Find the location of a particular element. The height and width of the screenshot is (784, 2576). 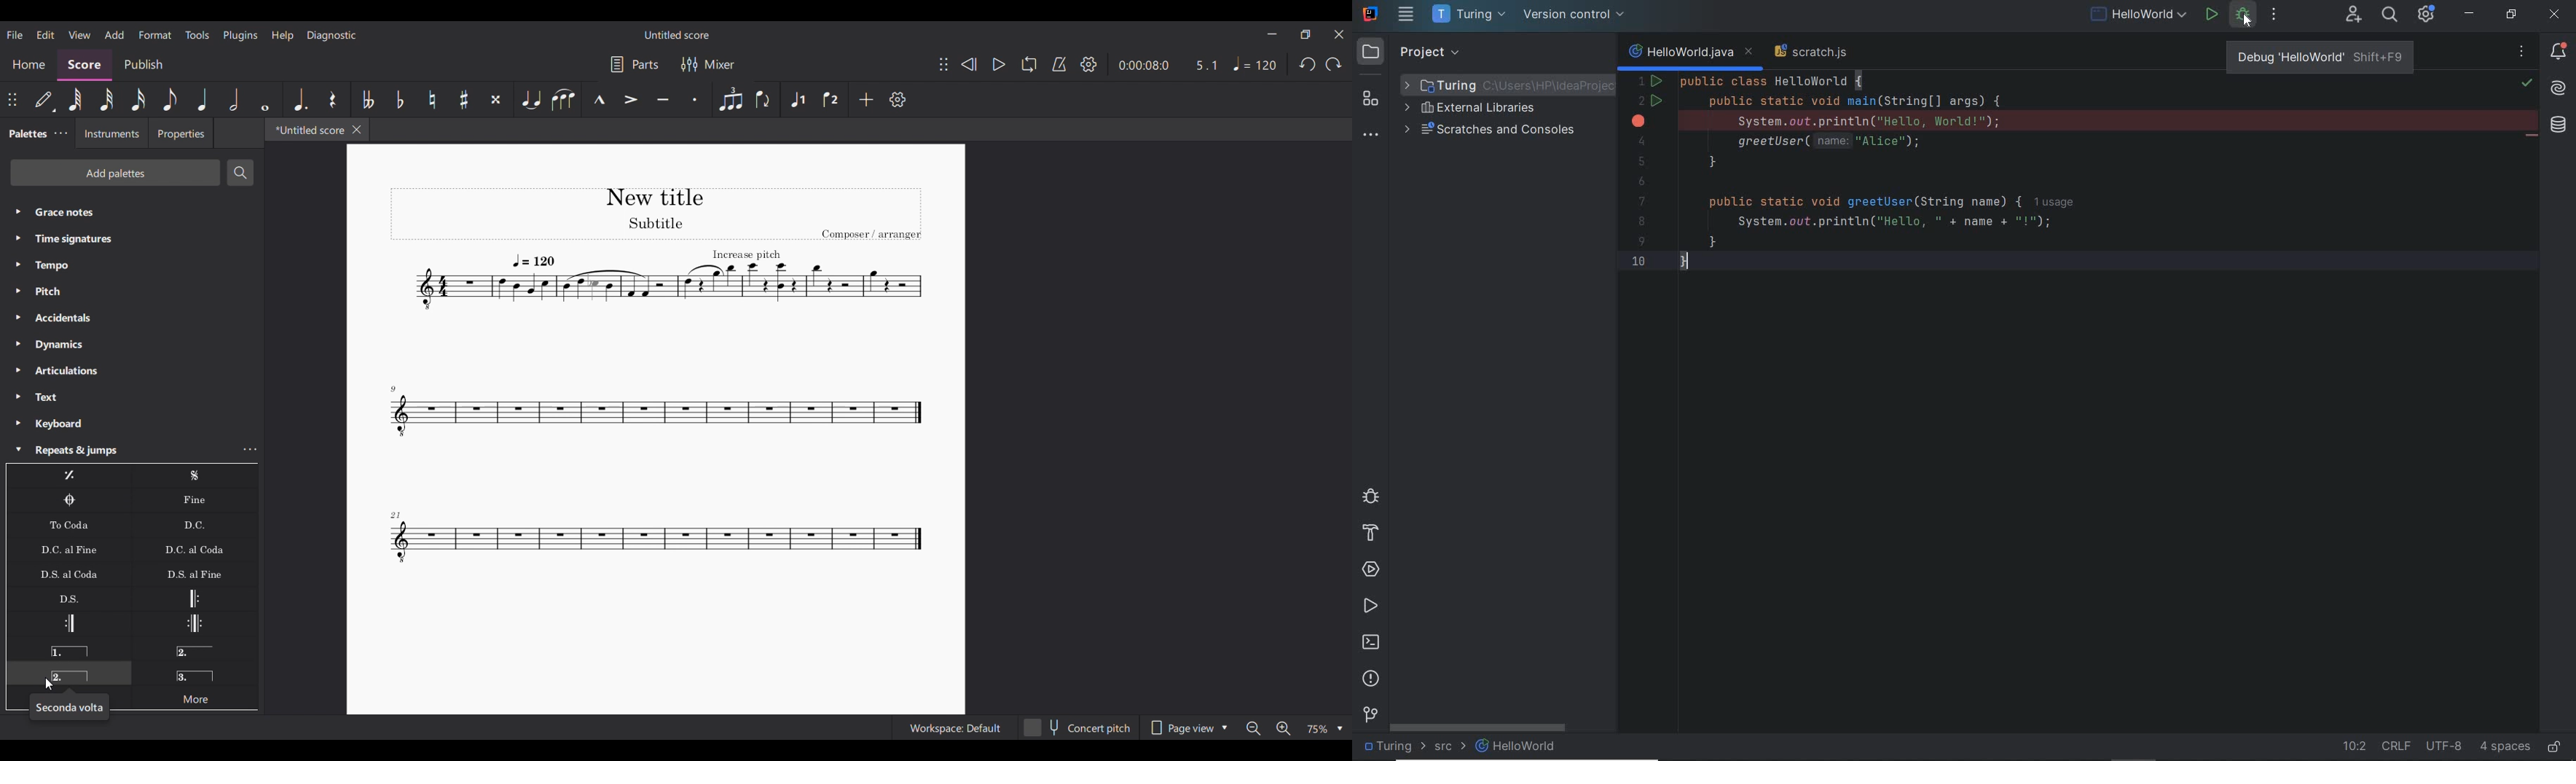

32nd note is located at coordinates (107, 99).